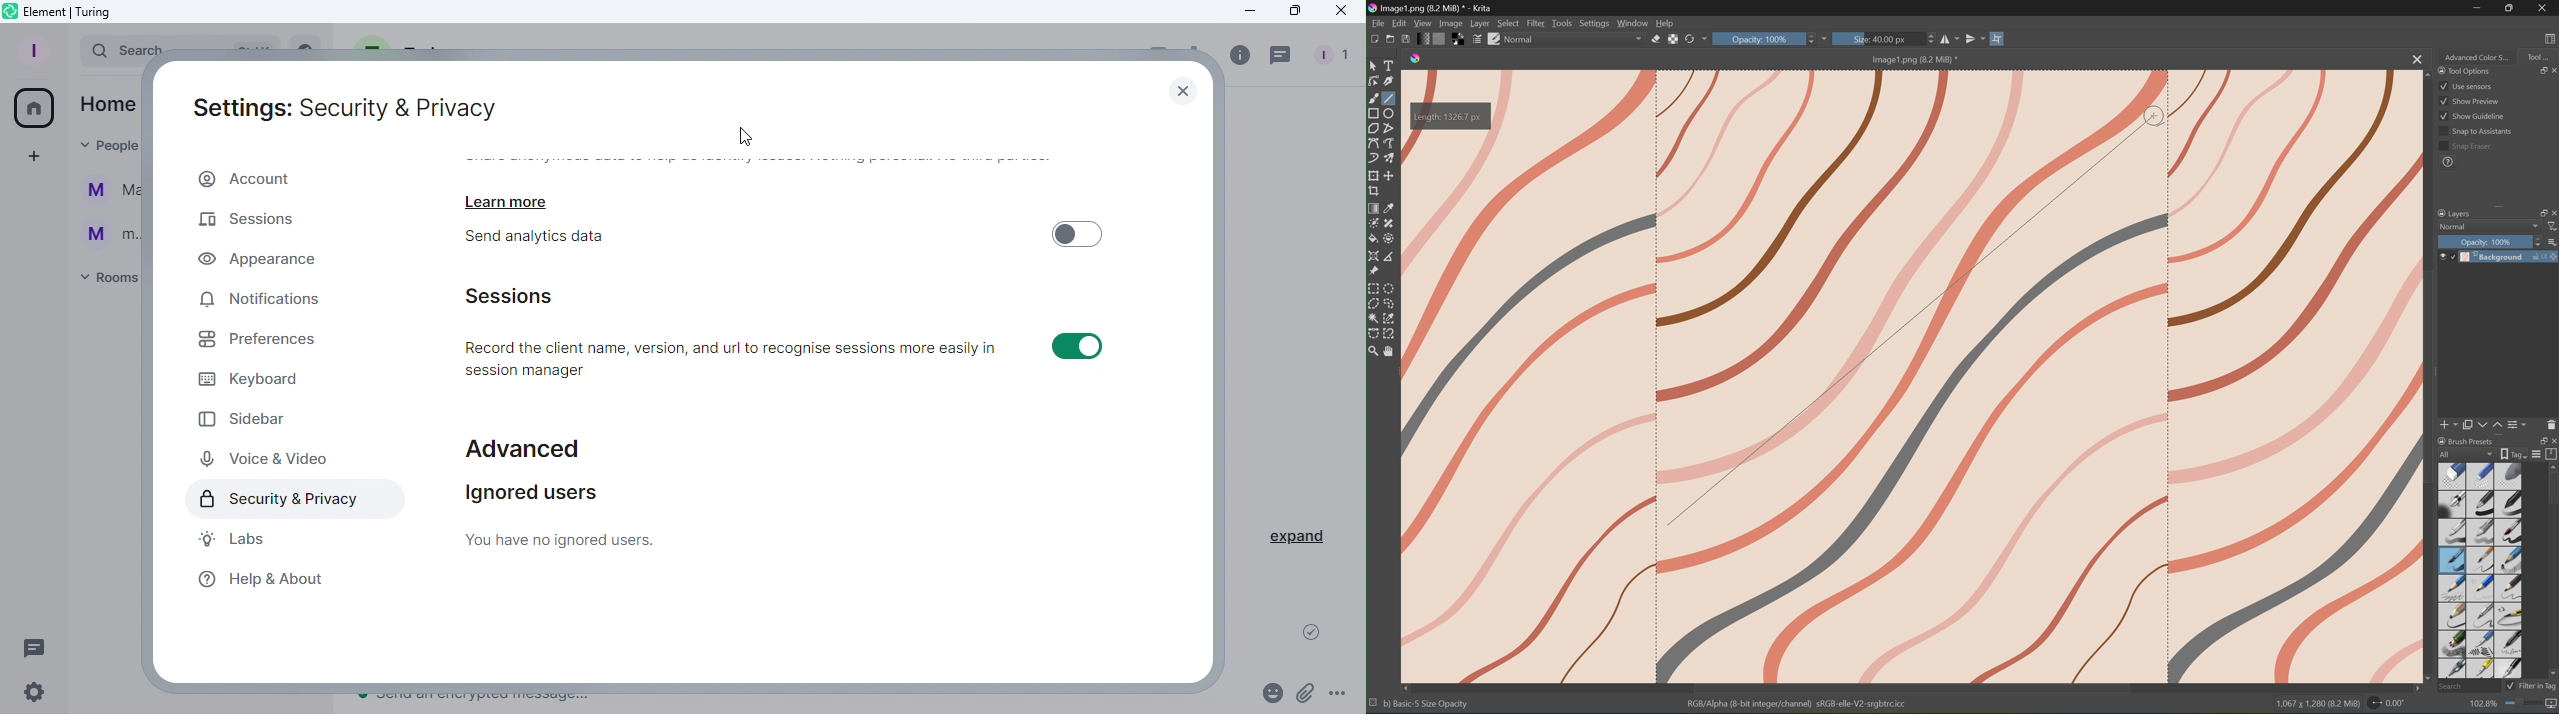 The image size is (2576, 728). Describe the element at coordinates (289, 178) in the screenshot. I see `Account` at that location.